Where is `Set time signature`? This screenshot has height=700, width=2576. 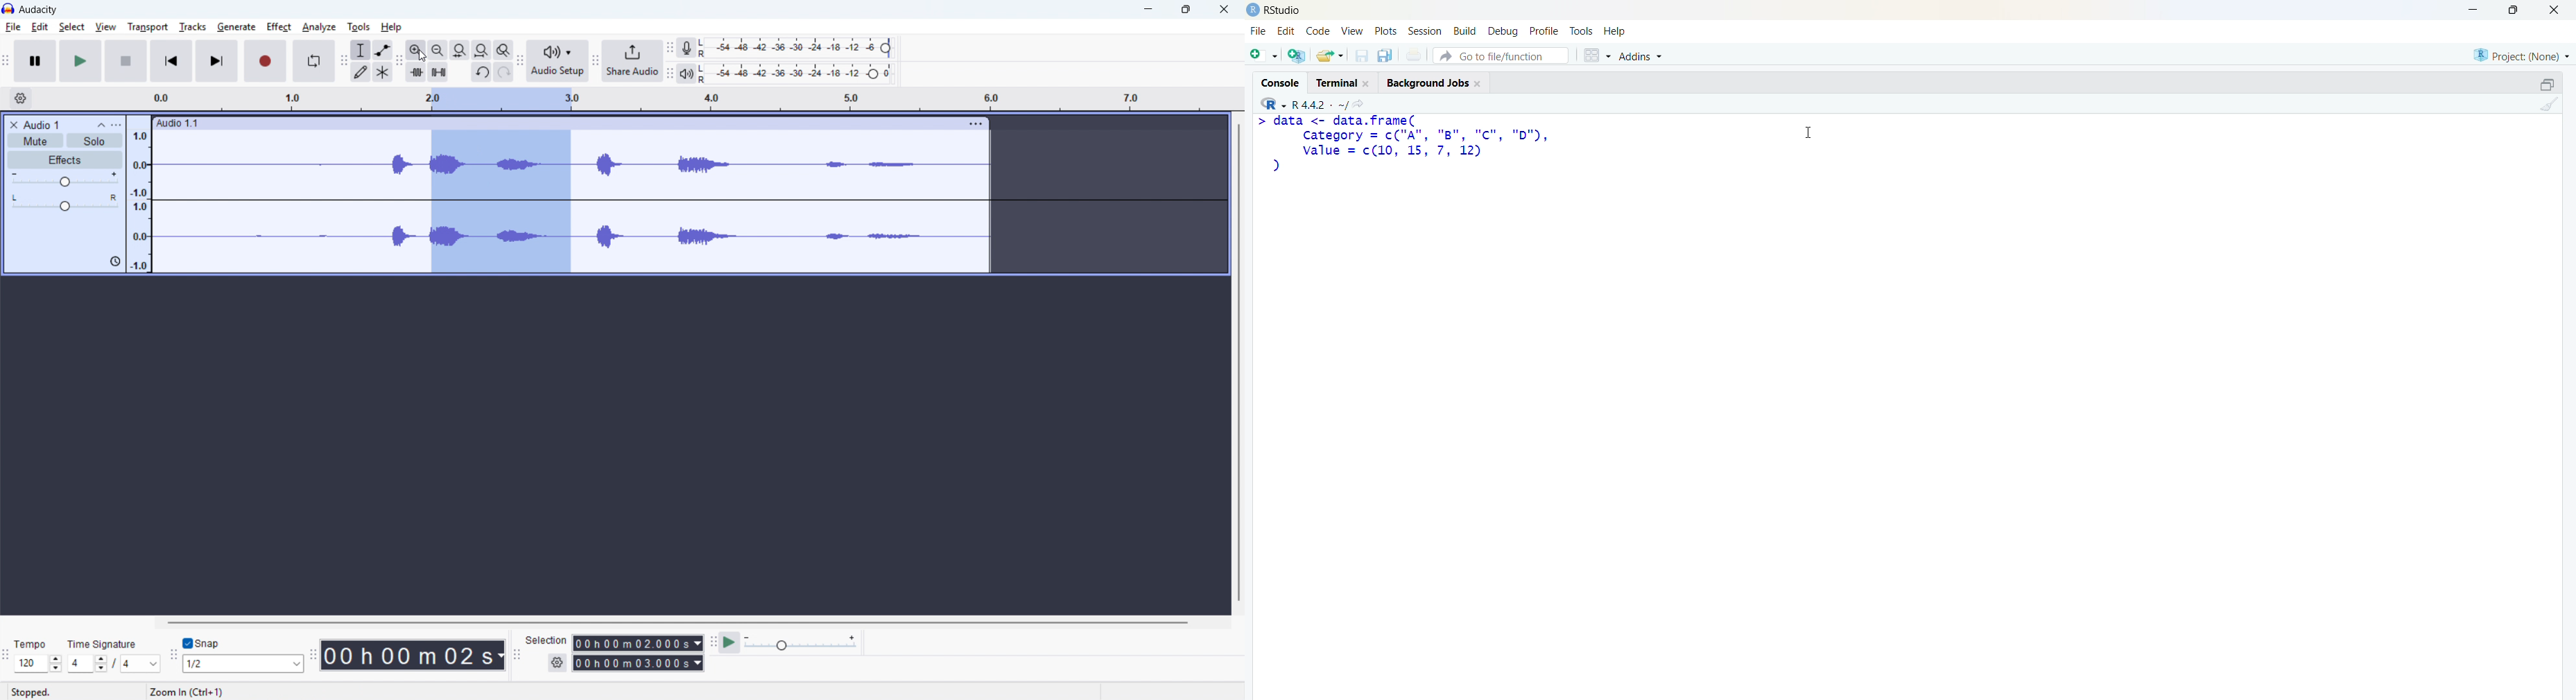
Set time signature is located at coordinates (114, 664).